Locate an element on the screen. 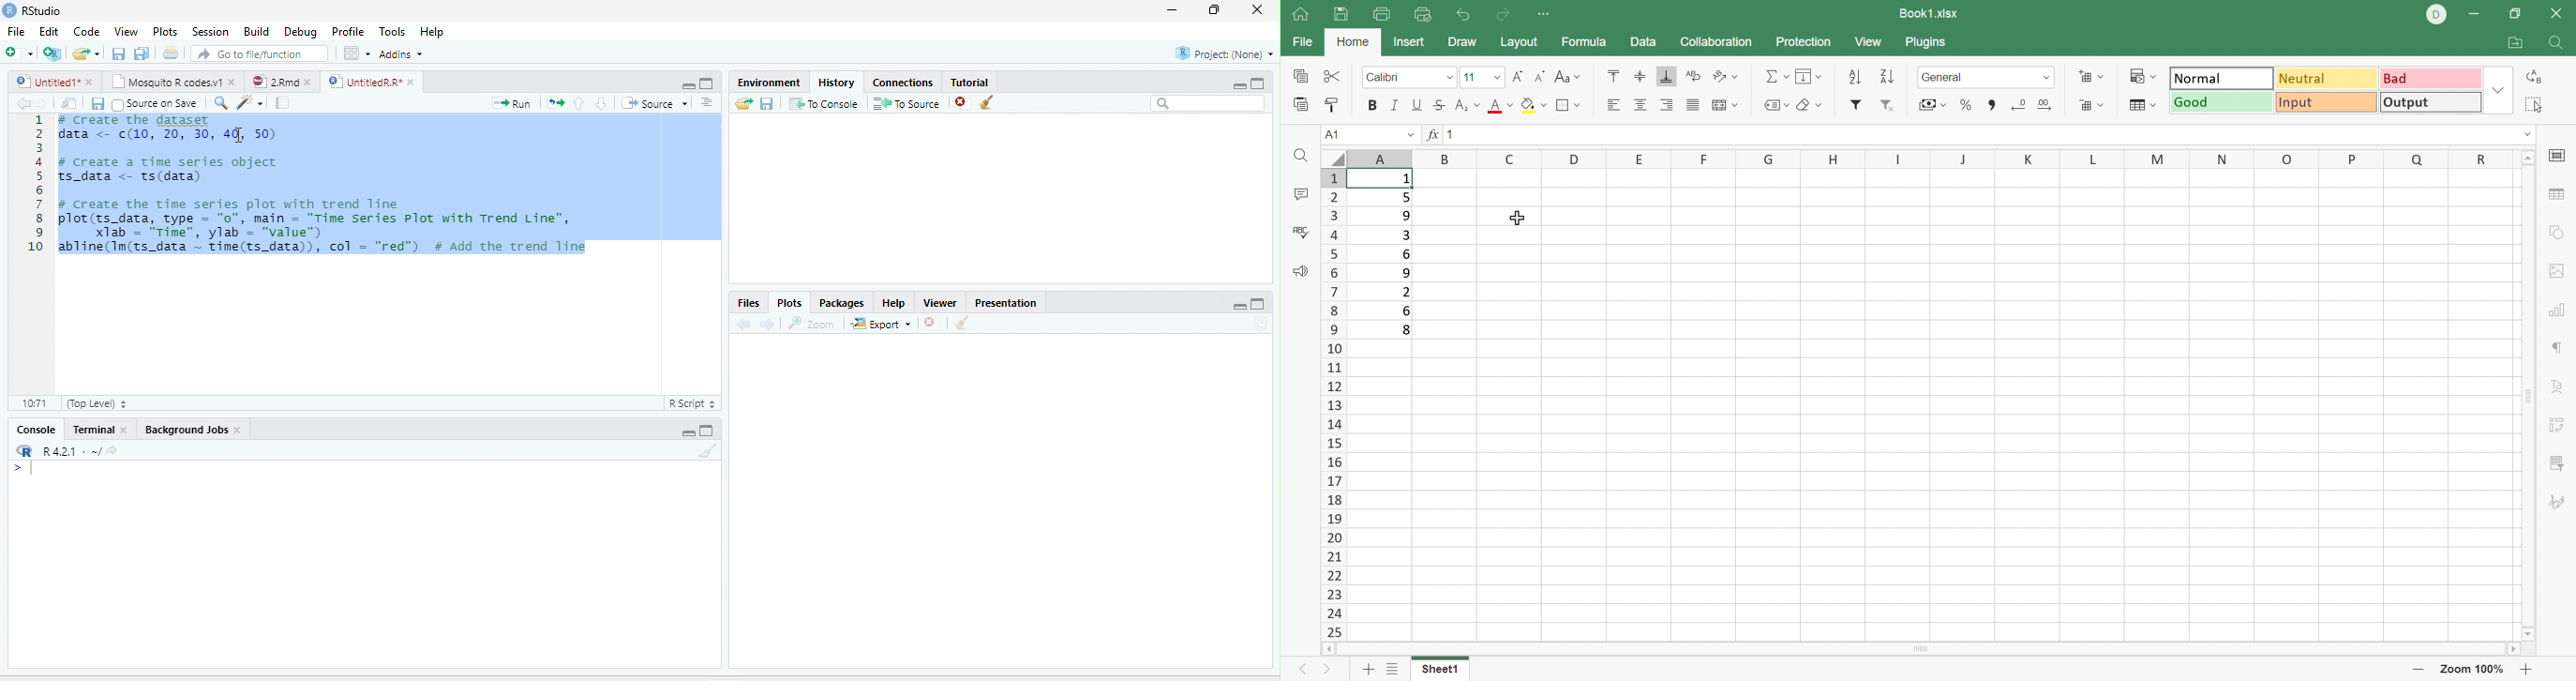  Minimize is located at coordinates (687, 86).